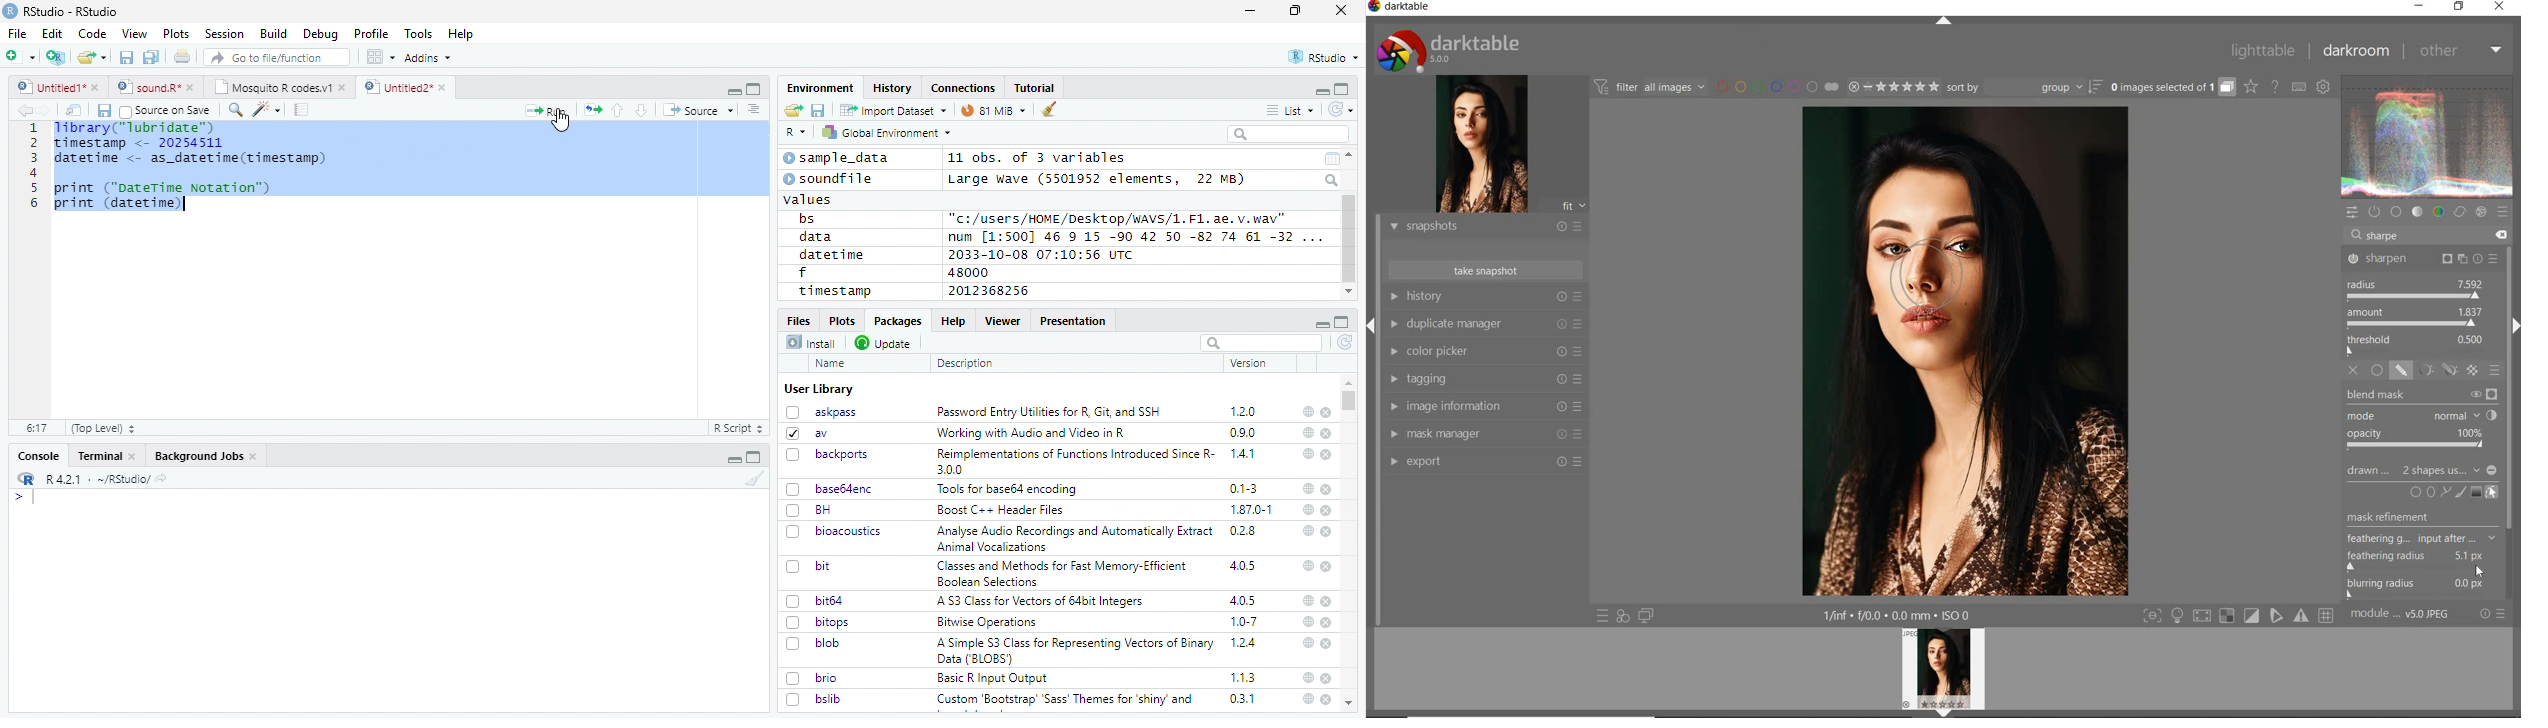 The image size is (2548, 728). I want to click on go forward, so click(48, 110).